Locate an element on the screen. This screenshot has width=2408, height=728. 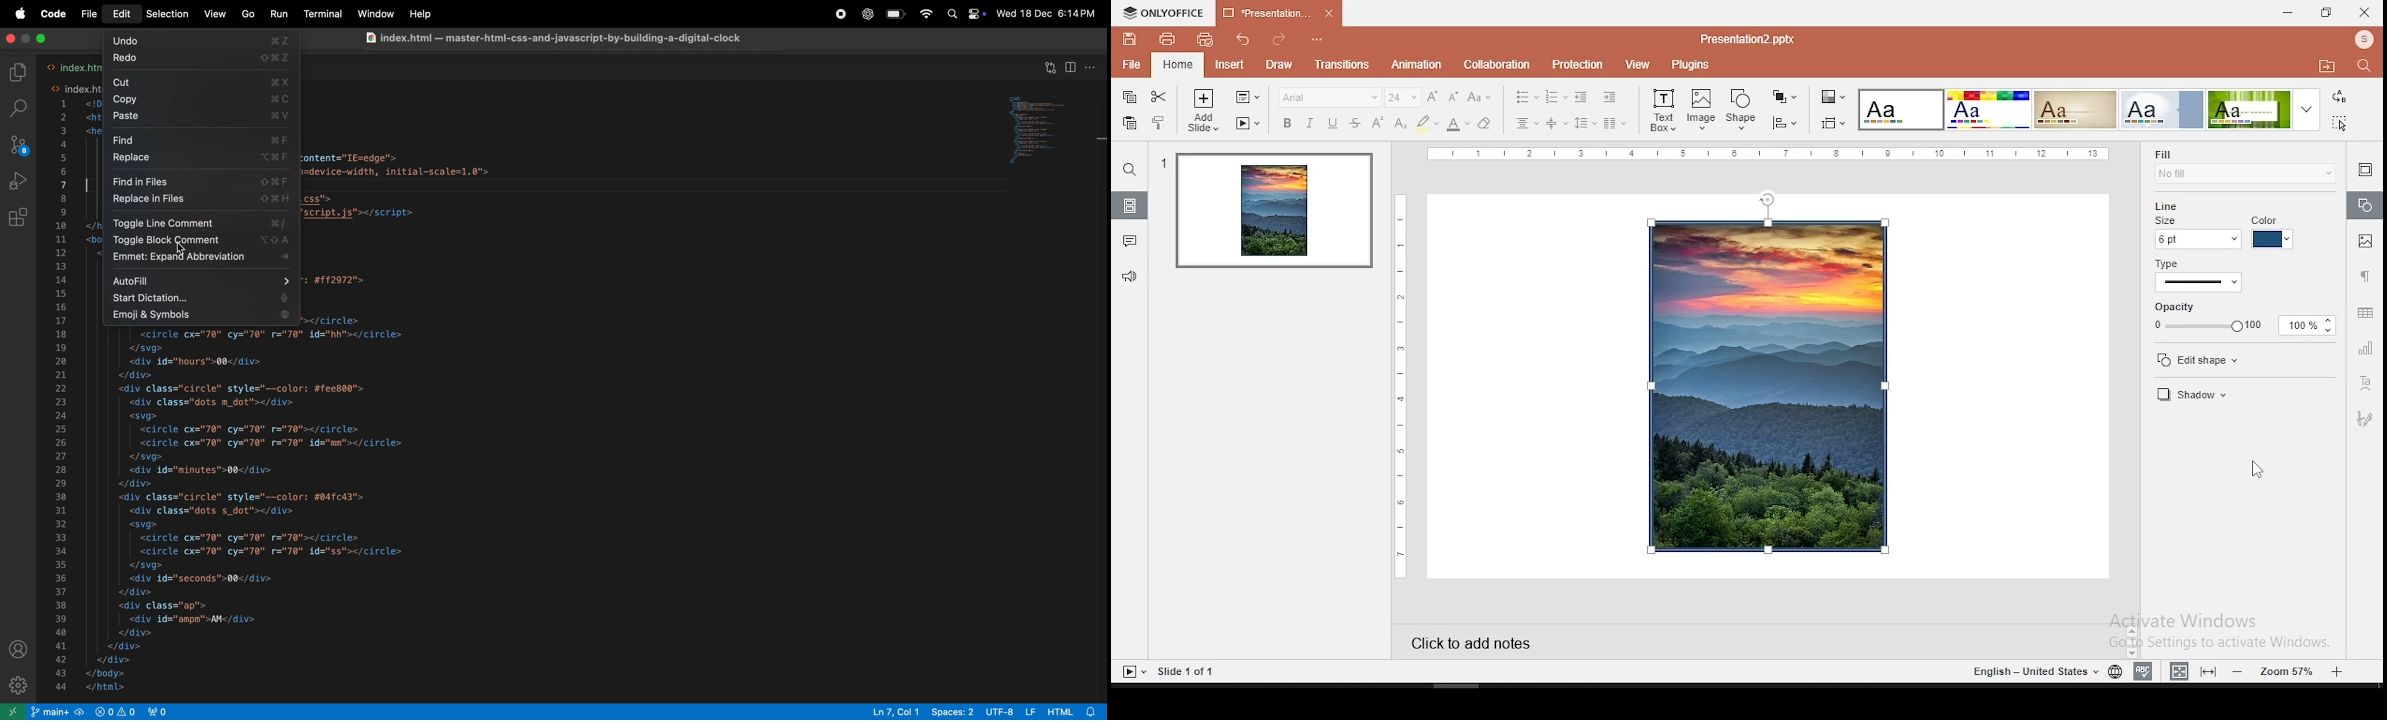
replace is located at coordinates (2339, 97).